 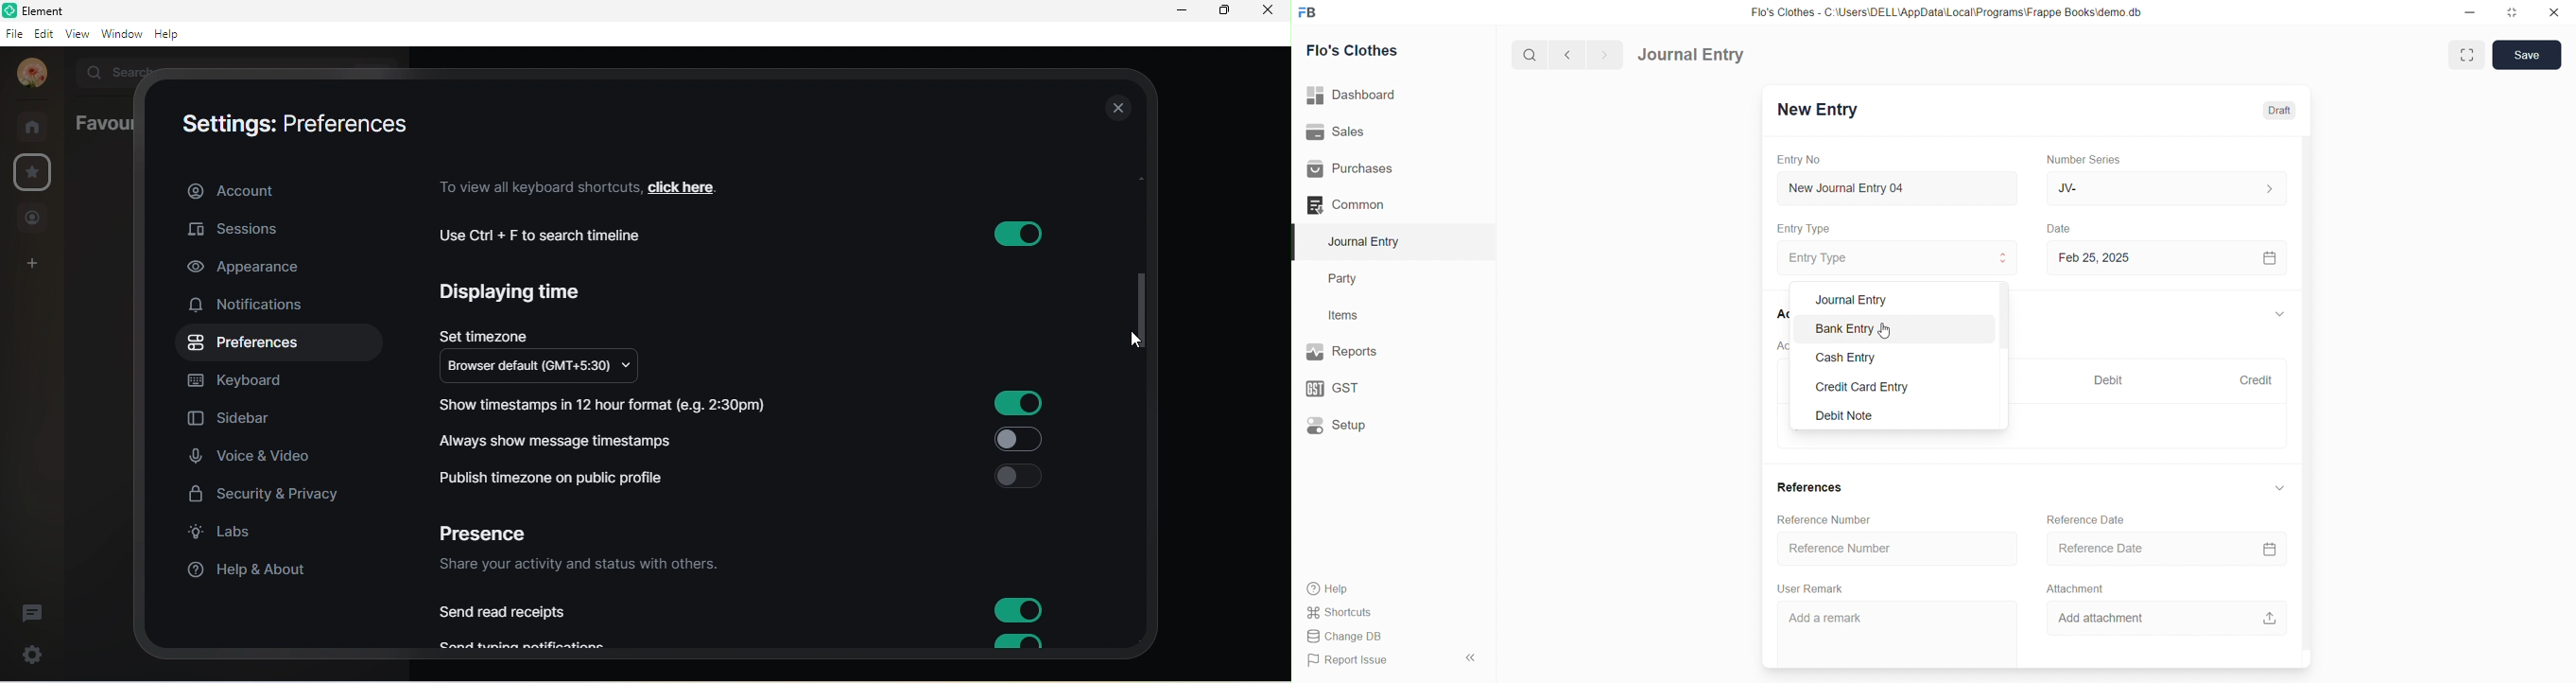 I want to click on quick settings, so click(x=26, y=655).